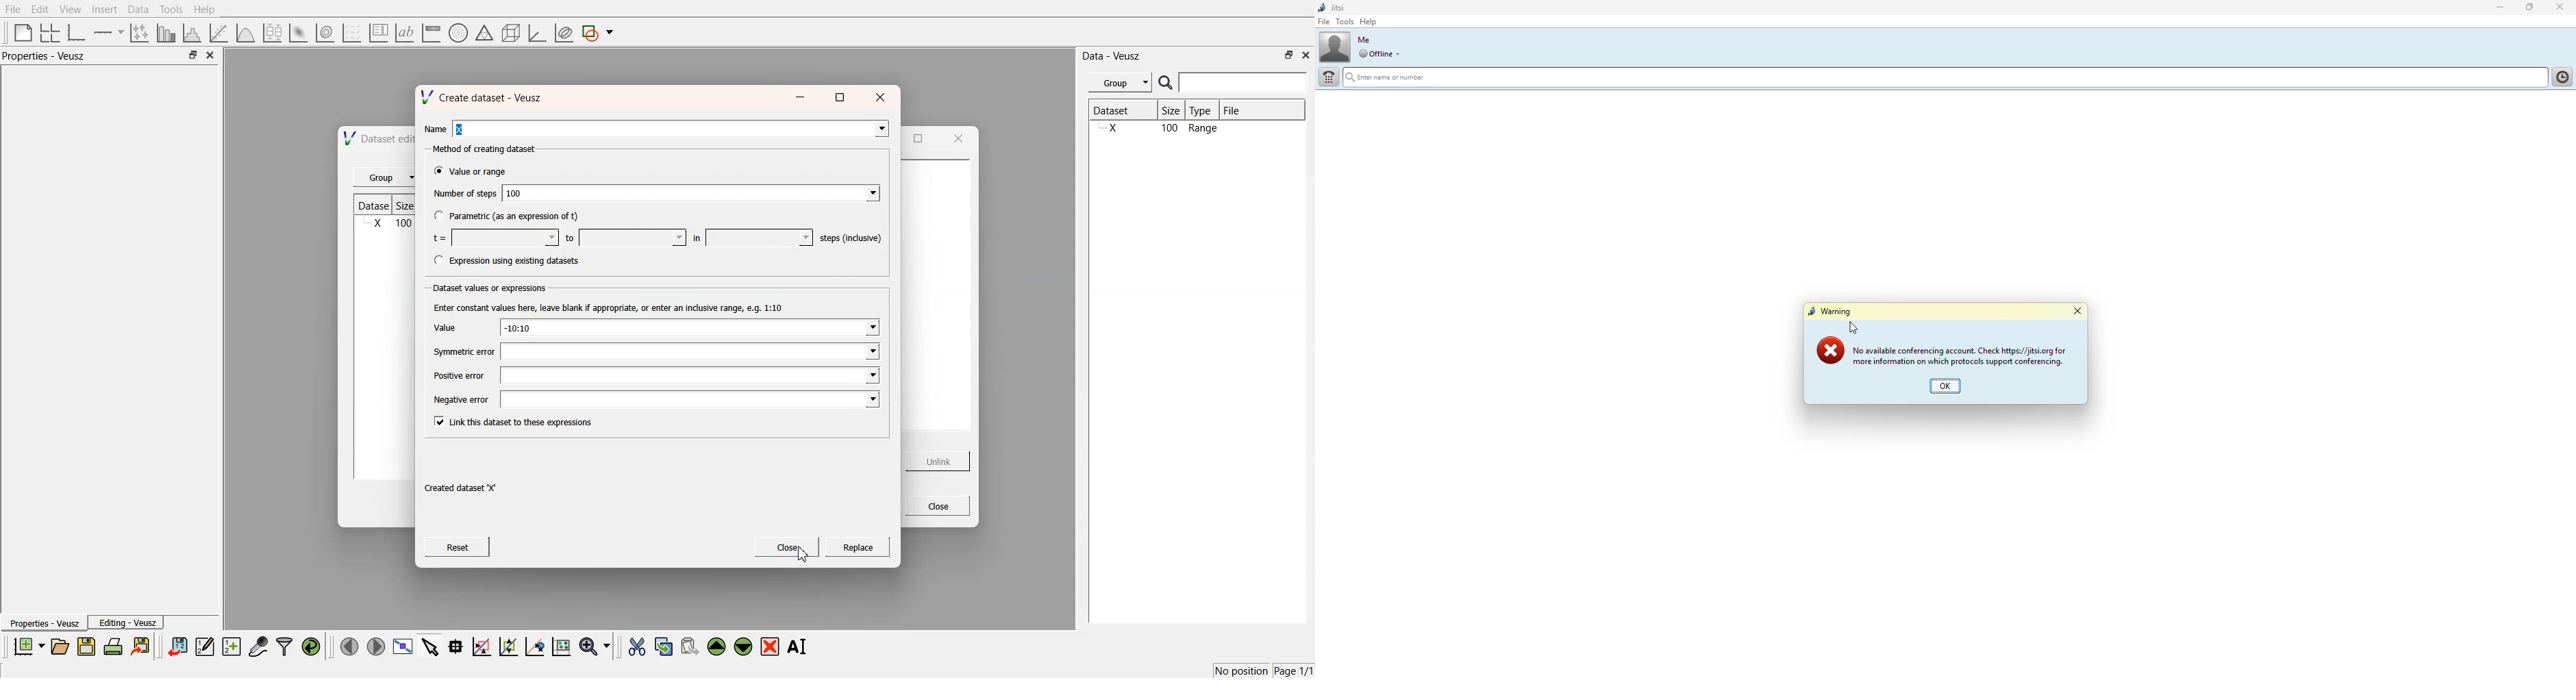 The height and width of the screenshot is (700, 2576). What do you see at coordinates (1958, 355) in the screenshot?
I see `error message` at bounding box center [1958, 355].